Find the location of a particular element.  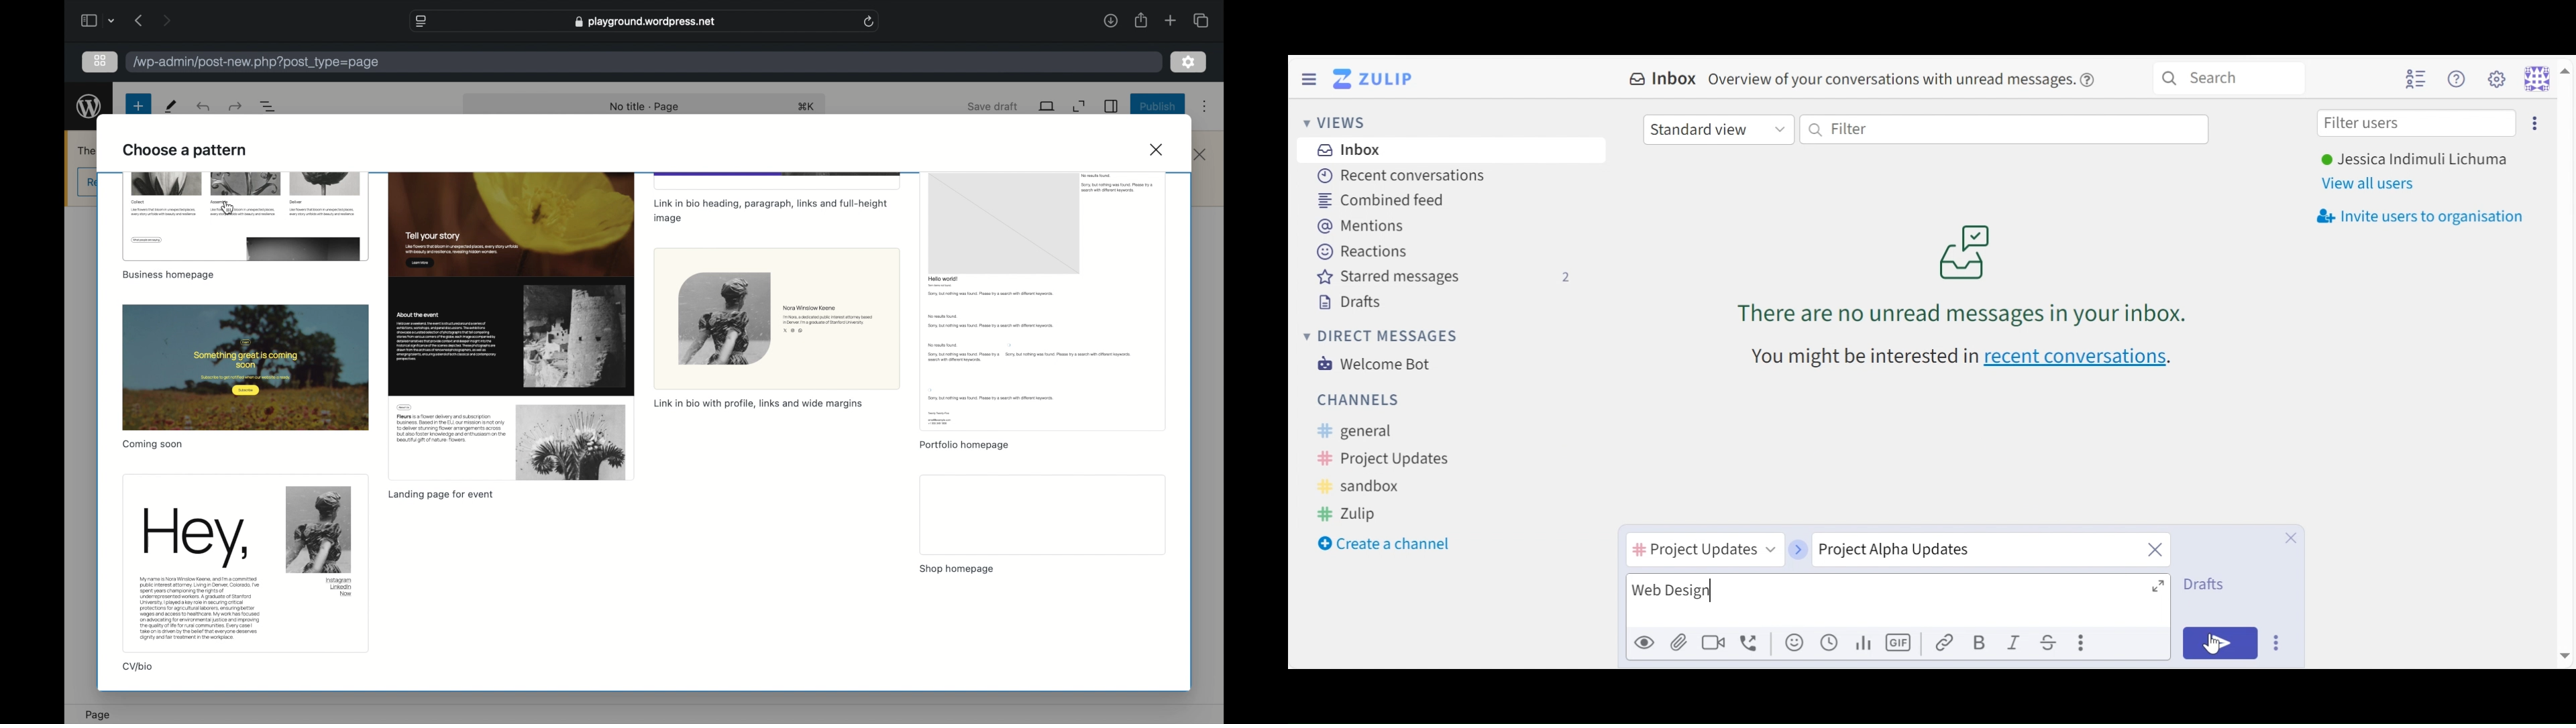

publish is located at coordinates (1157, 106).